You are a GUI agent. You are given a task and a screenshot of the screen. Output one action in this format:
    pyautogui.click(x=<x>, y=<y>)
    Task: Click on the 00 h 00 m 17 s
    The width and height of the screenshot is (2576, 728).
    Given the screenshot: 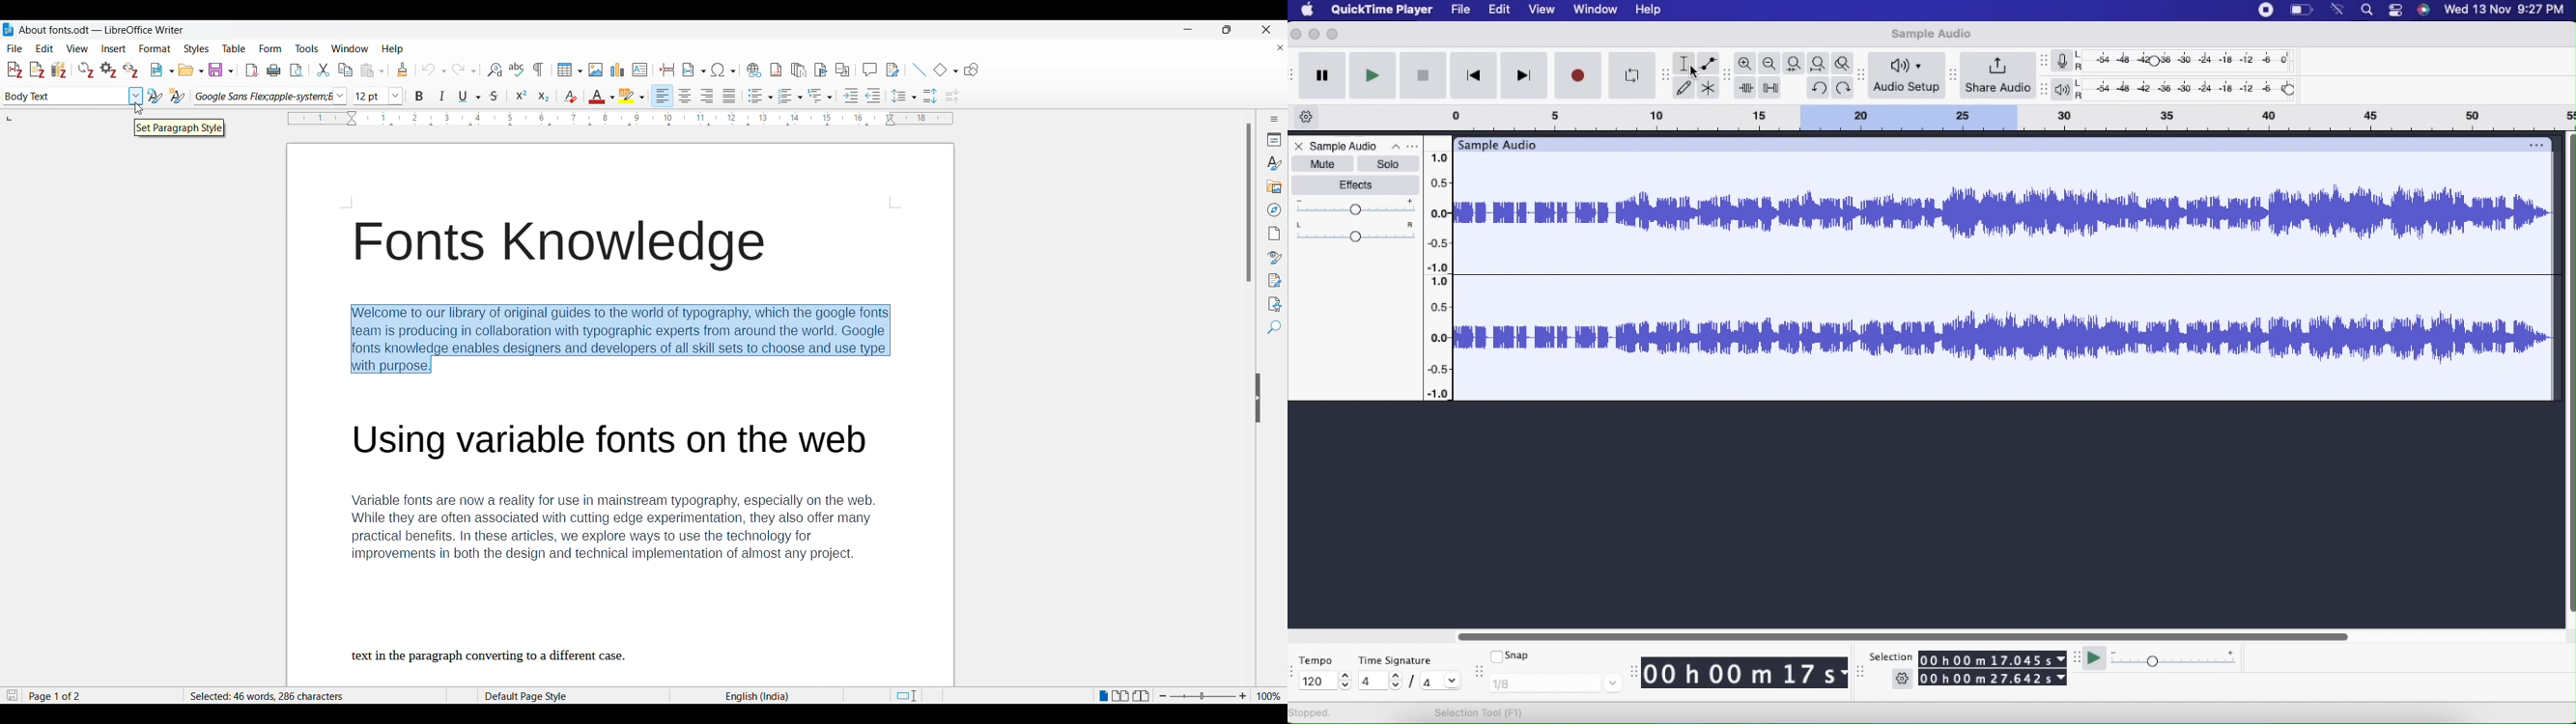 What is the action you would take?
    pyautogui.click(x=1740, y=674)
    